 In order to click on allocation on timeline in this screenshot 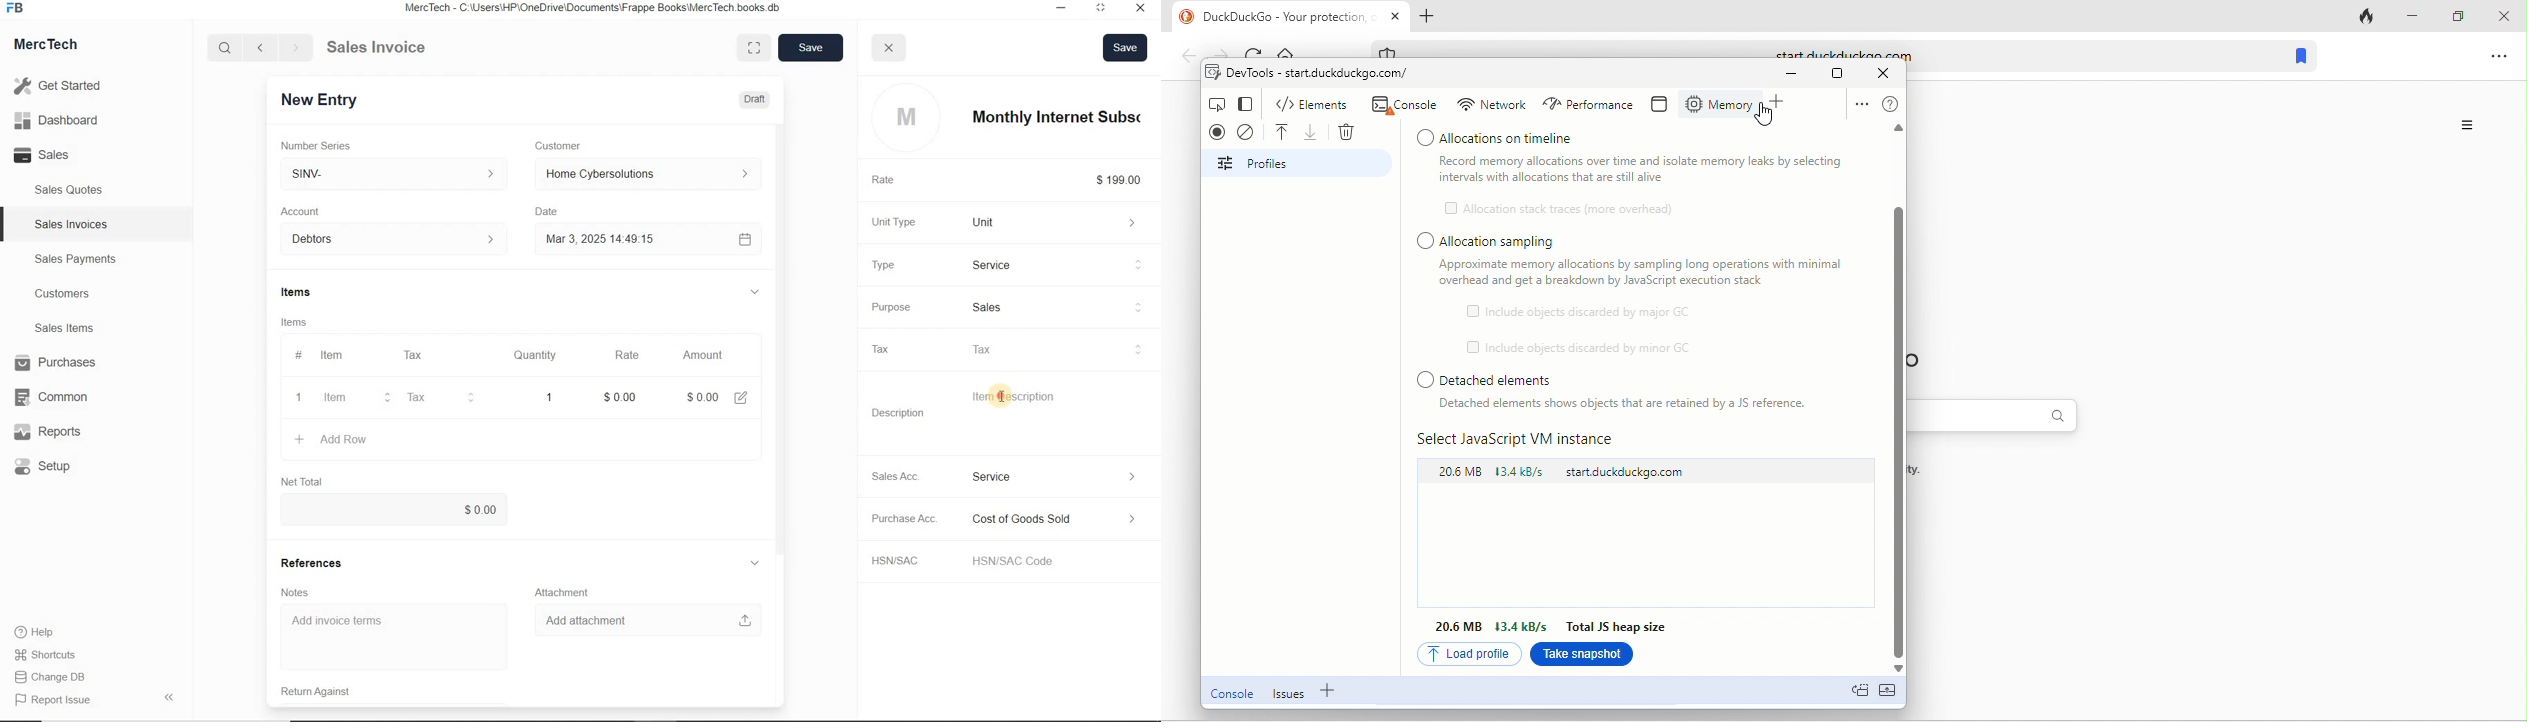, I will do `click(1634, 139)`.